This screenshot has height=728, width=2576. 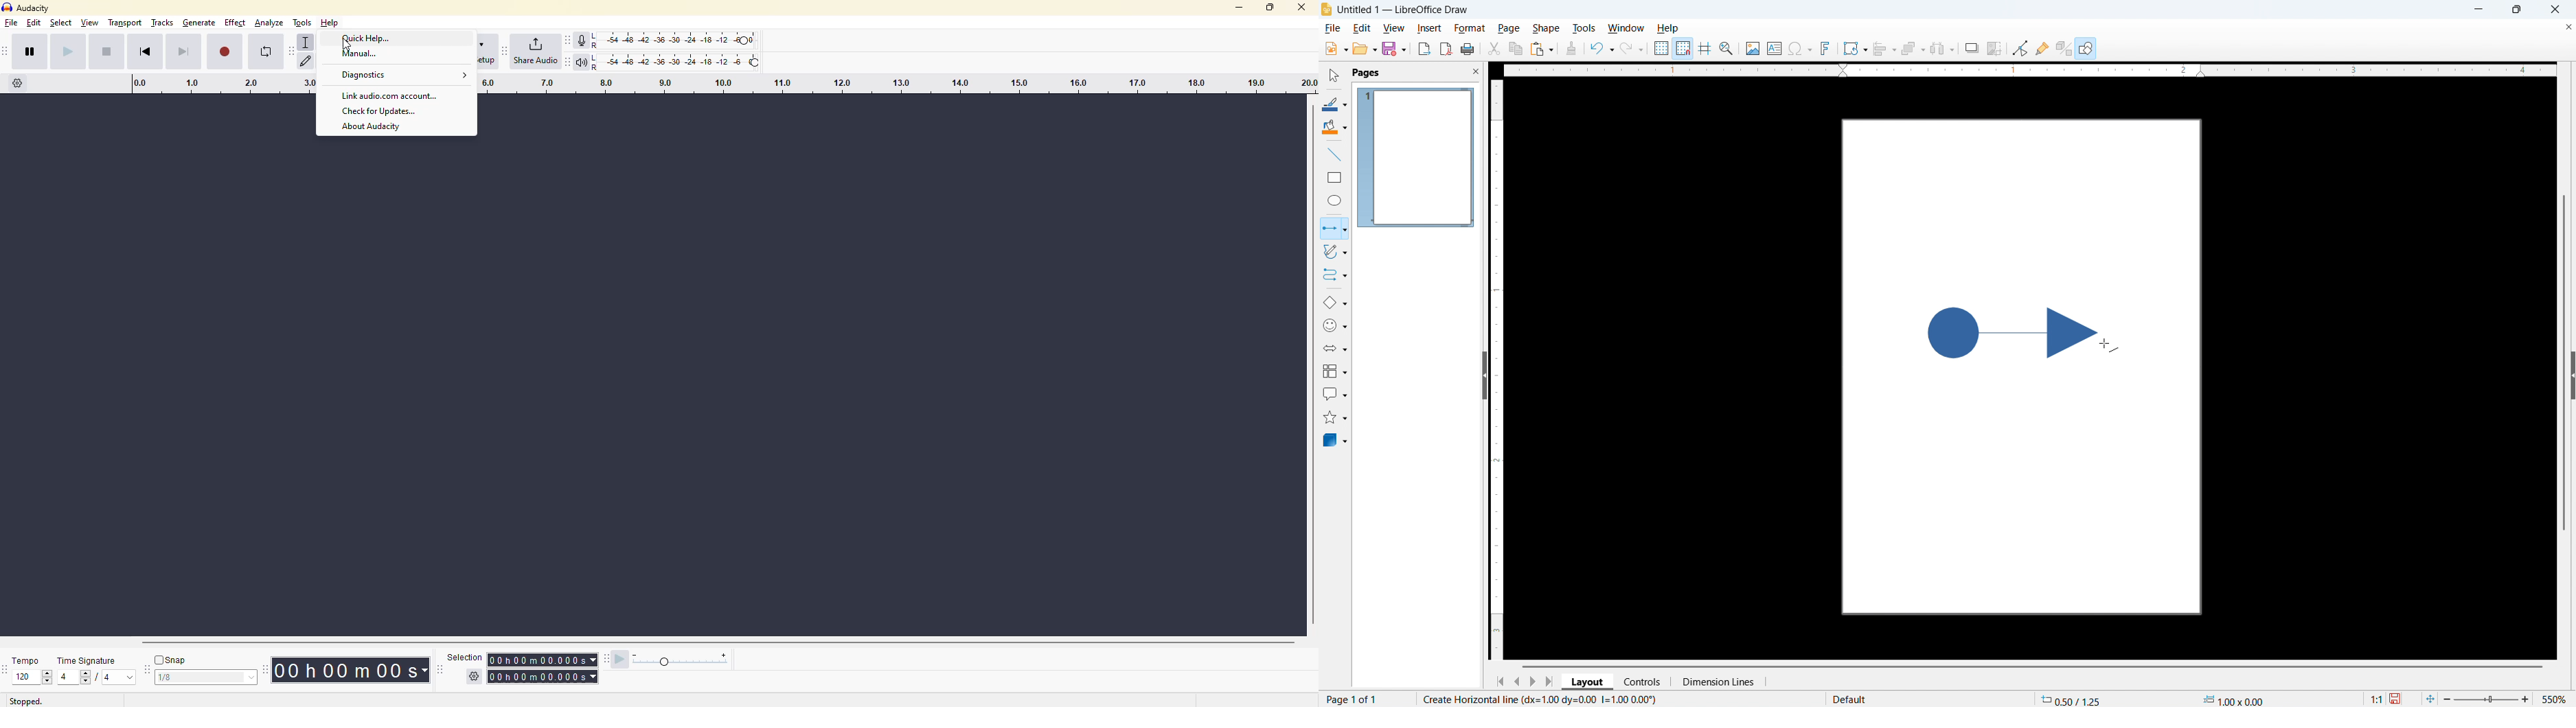 What do you see at coordinates (1429, 27) in the screenshot?
I see `Insert ` at bounding box center [1429, 27].